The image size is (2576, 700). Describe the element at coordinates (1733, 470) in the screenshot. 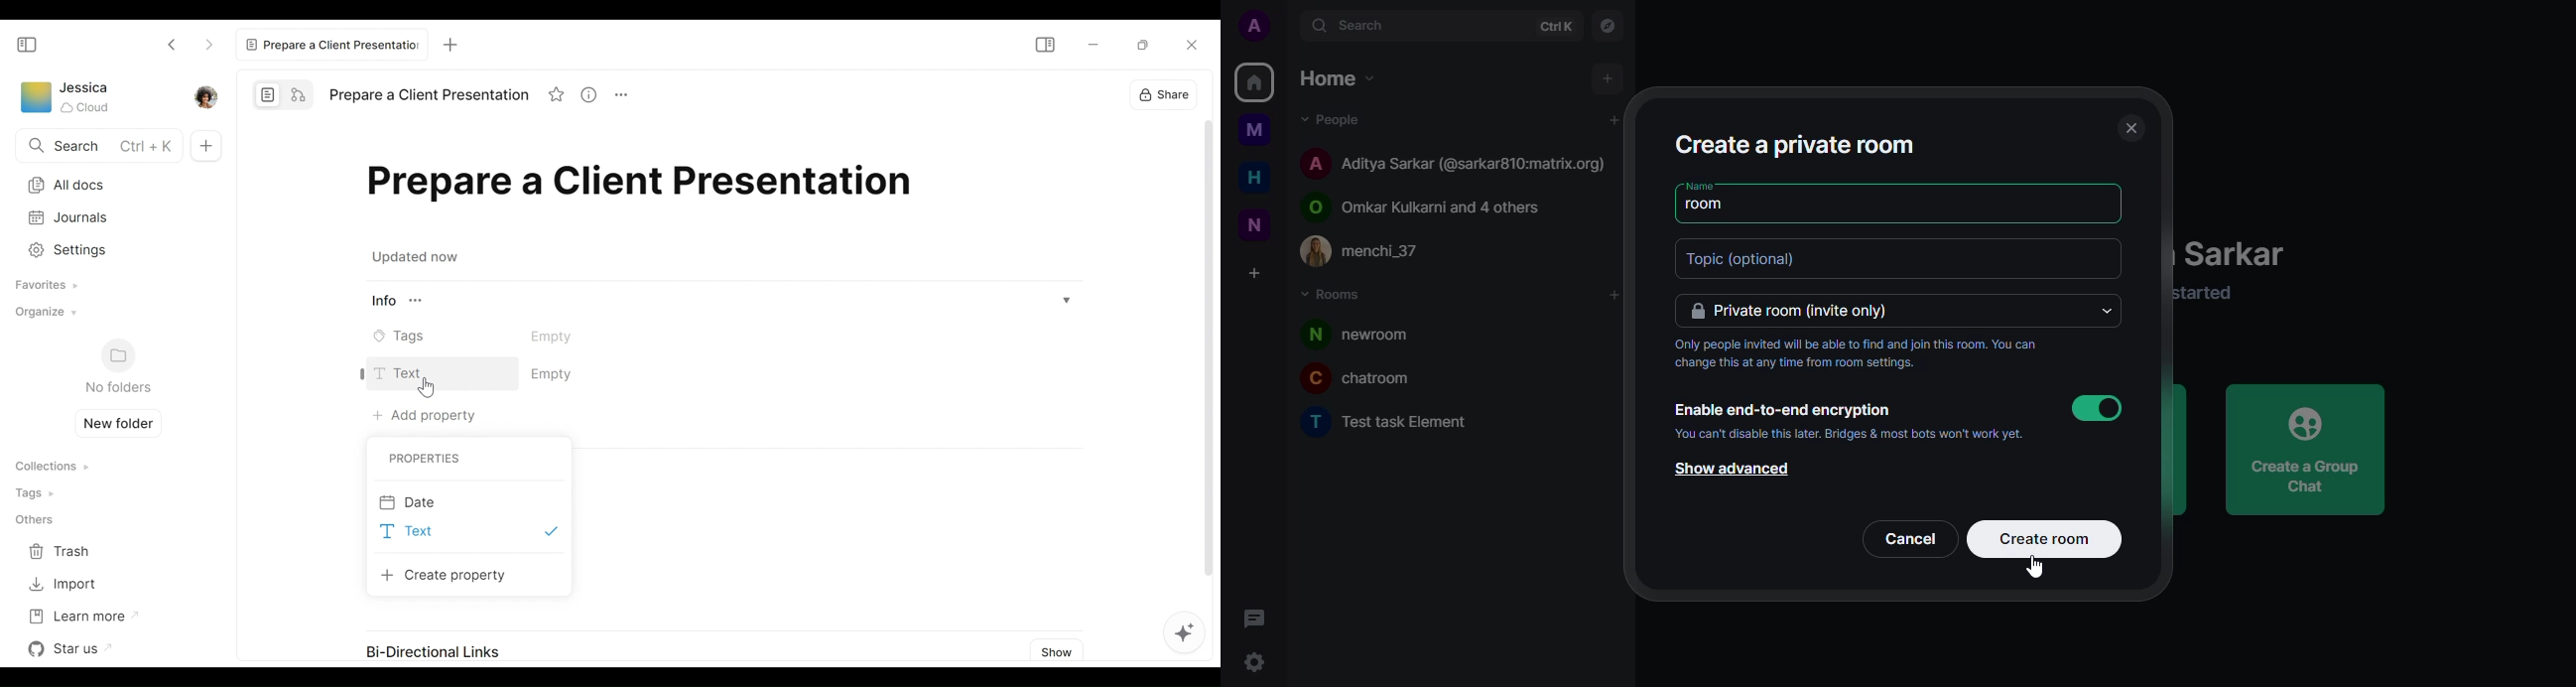

I see `show advanced` at that location.